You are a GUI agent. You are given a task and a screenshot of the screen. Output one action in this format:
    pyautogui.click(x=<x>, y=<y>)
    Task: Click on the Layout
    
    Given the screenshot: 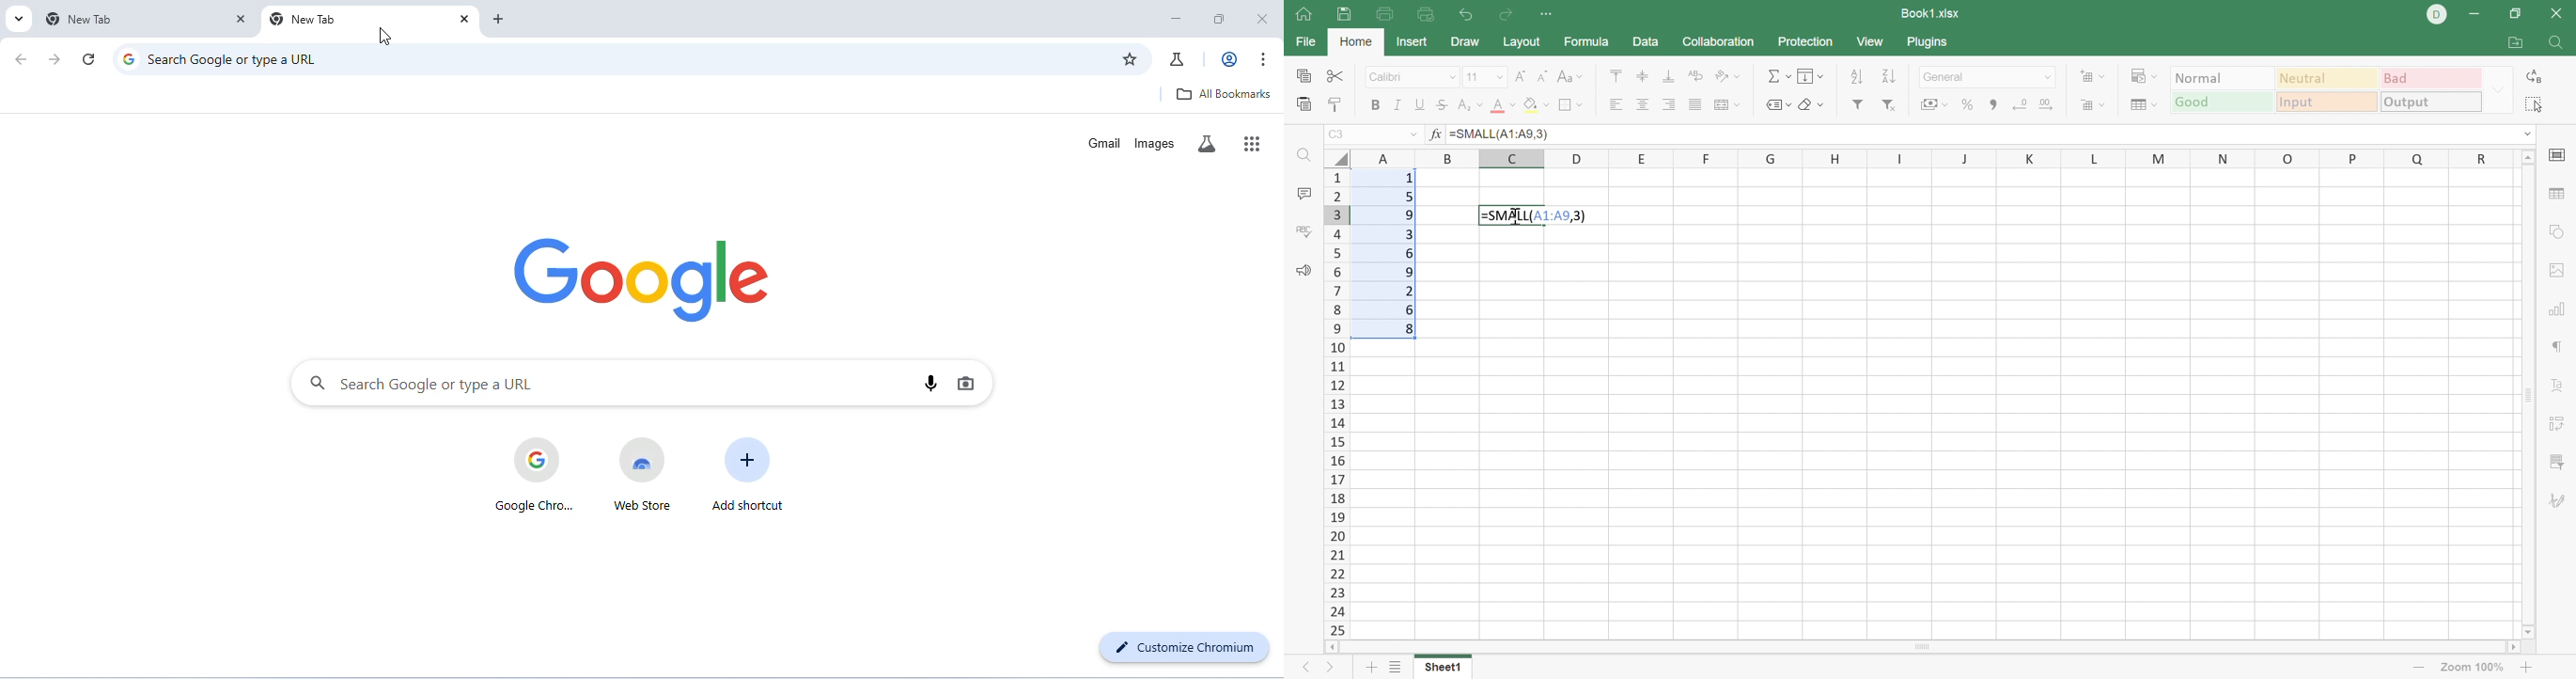 What is the action you would take?
    pyautogui.click(x=1522, y=41)
    